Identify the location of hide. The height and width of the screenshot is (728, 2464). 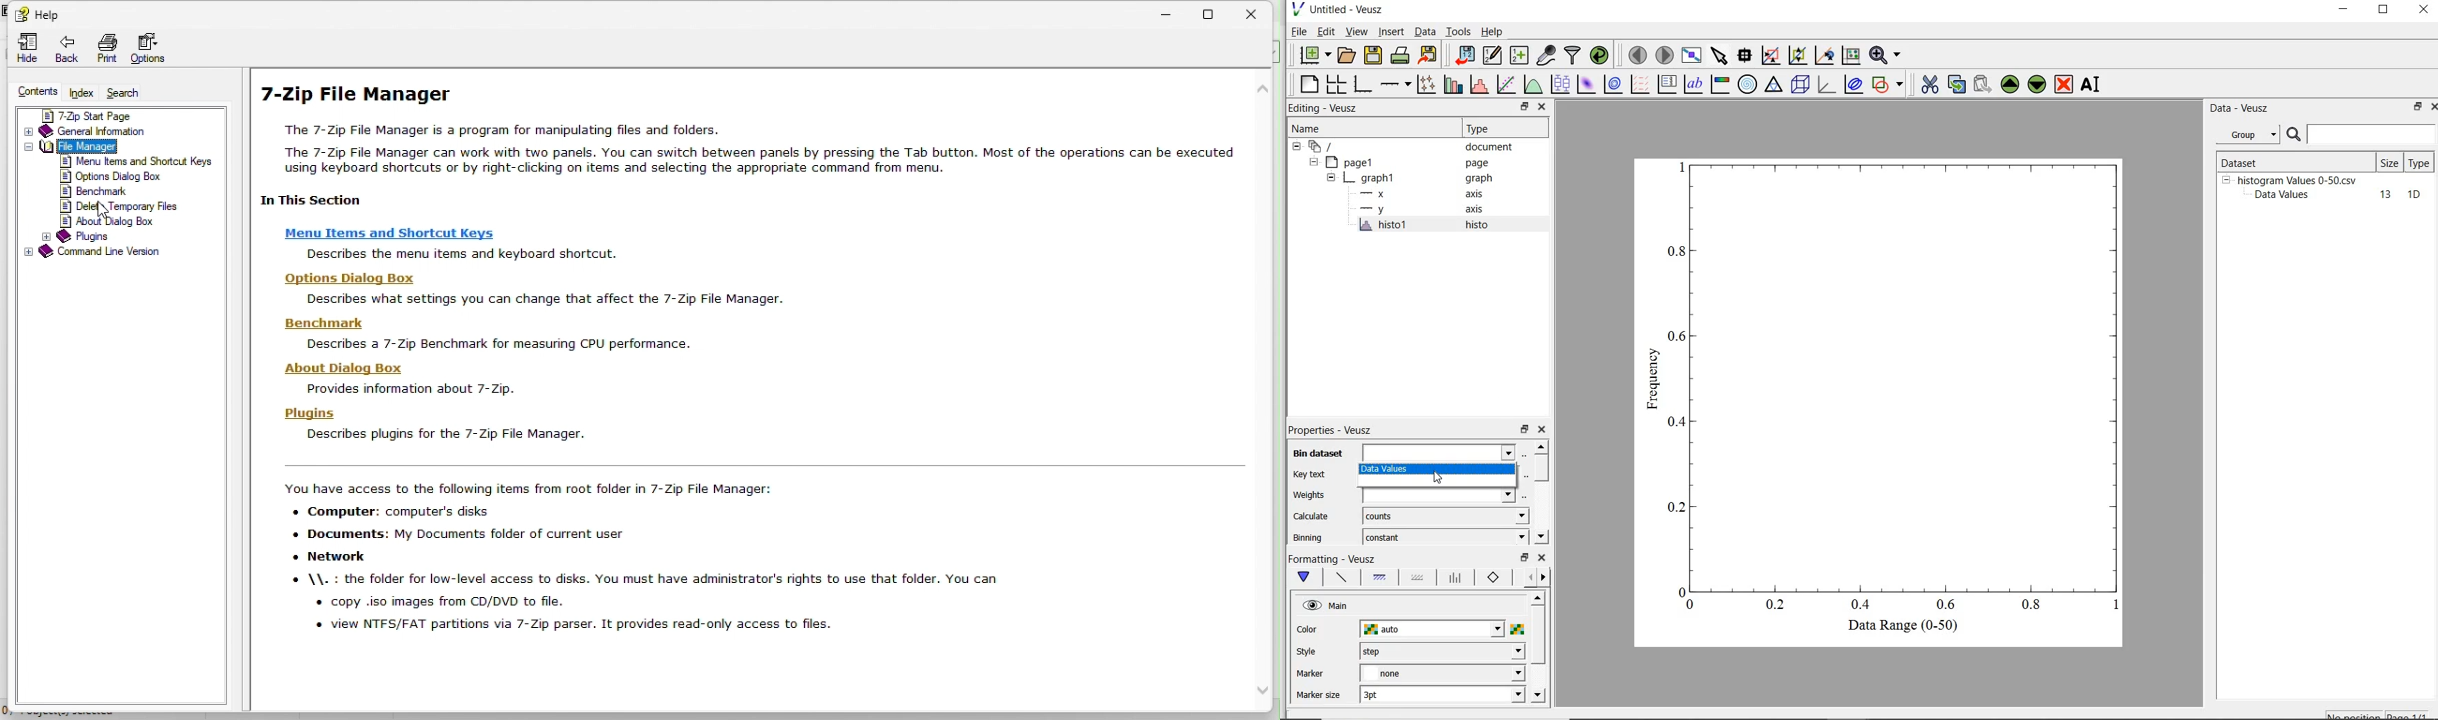
(2226, 179).